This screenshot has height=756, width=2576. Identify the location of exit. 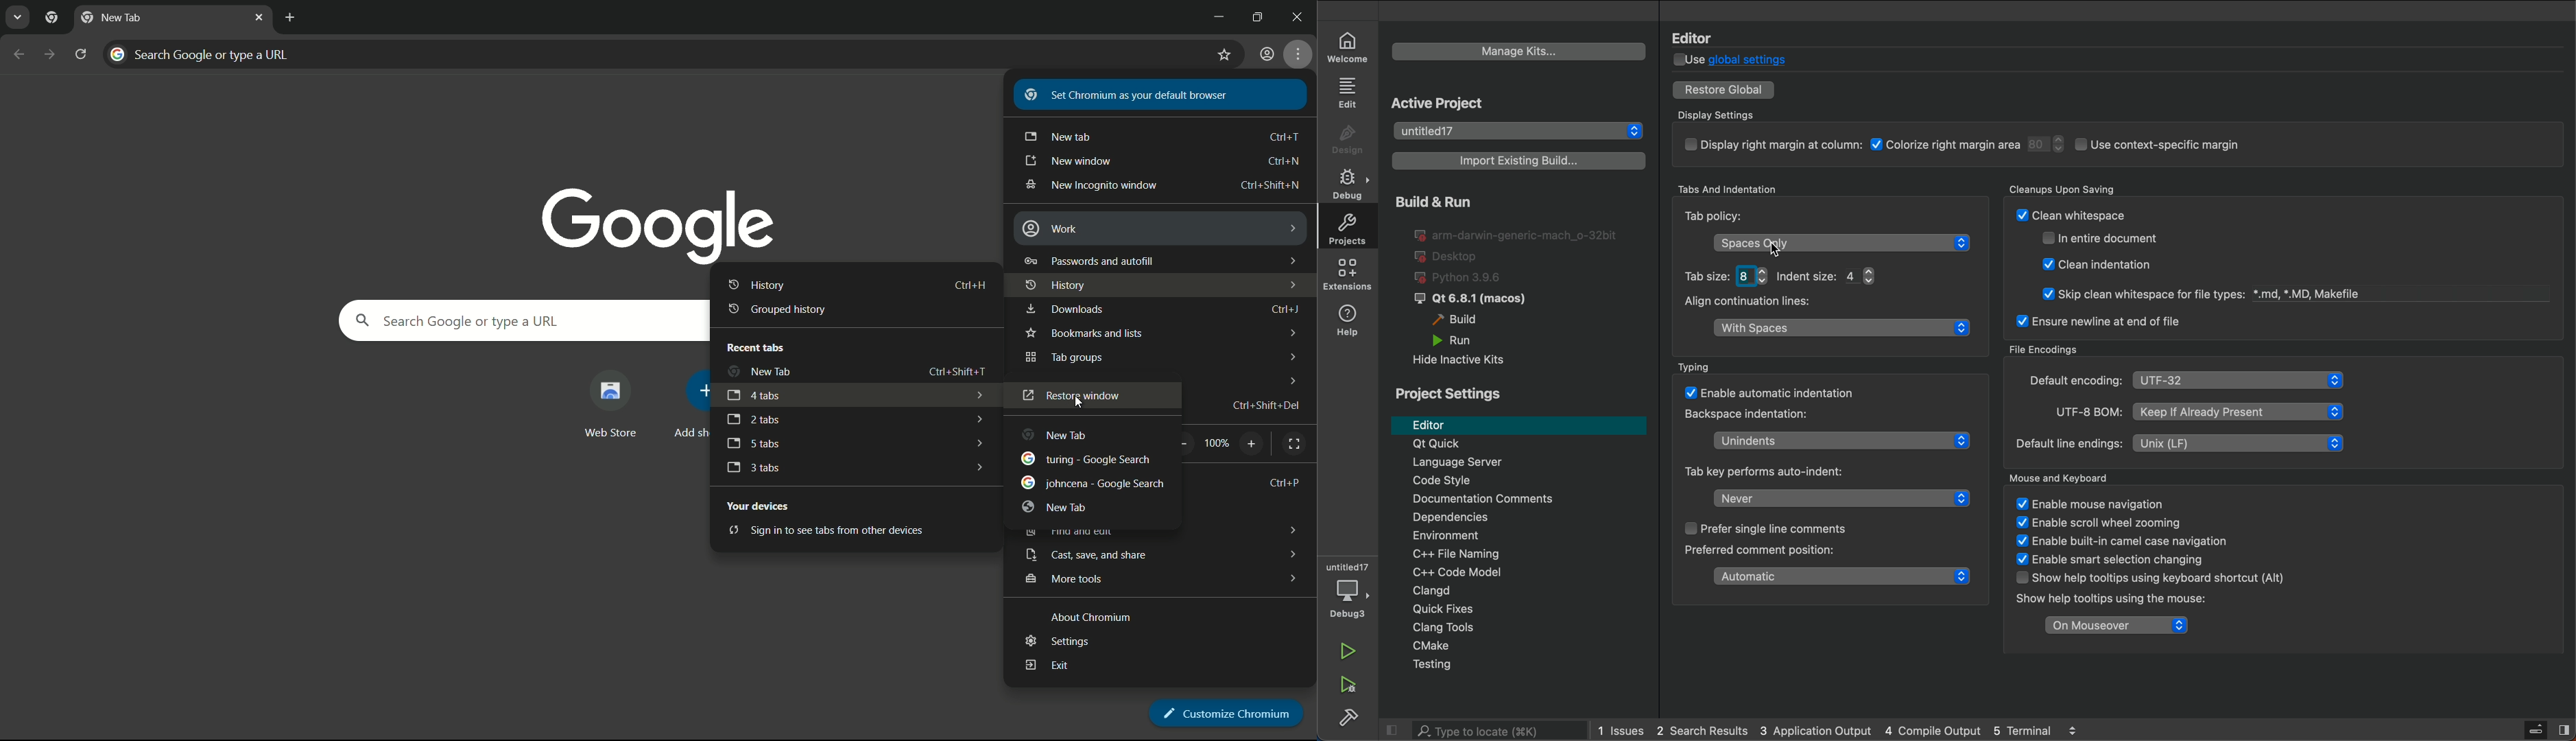
(1047, 666).